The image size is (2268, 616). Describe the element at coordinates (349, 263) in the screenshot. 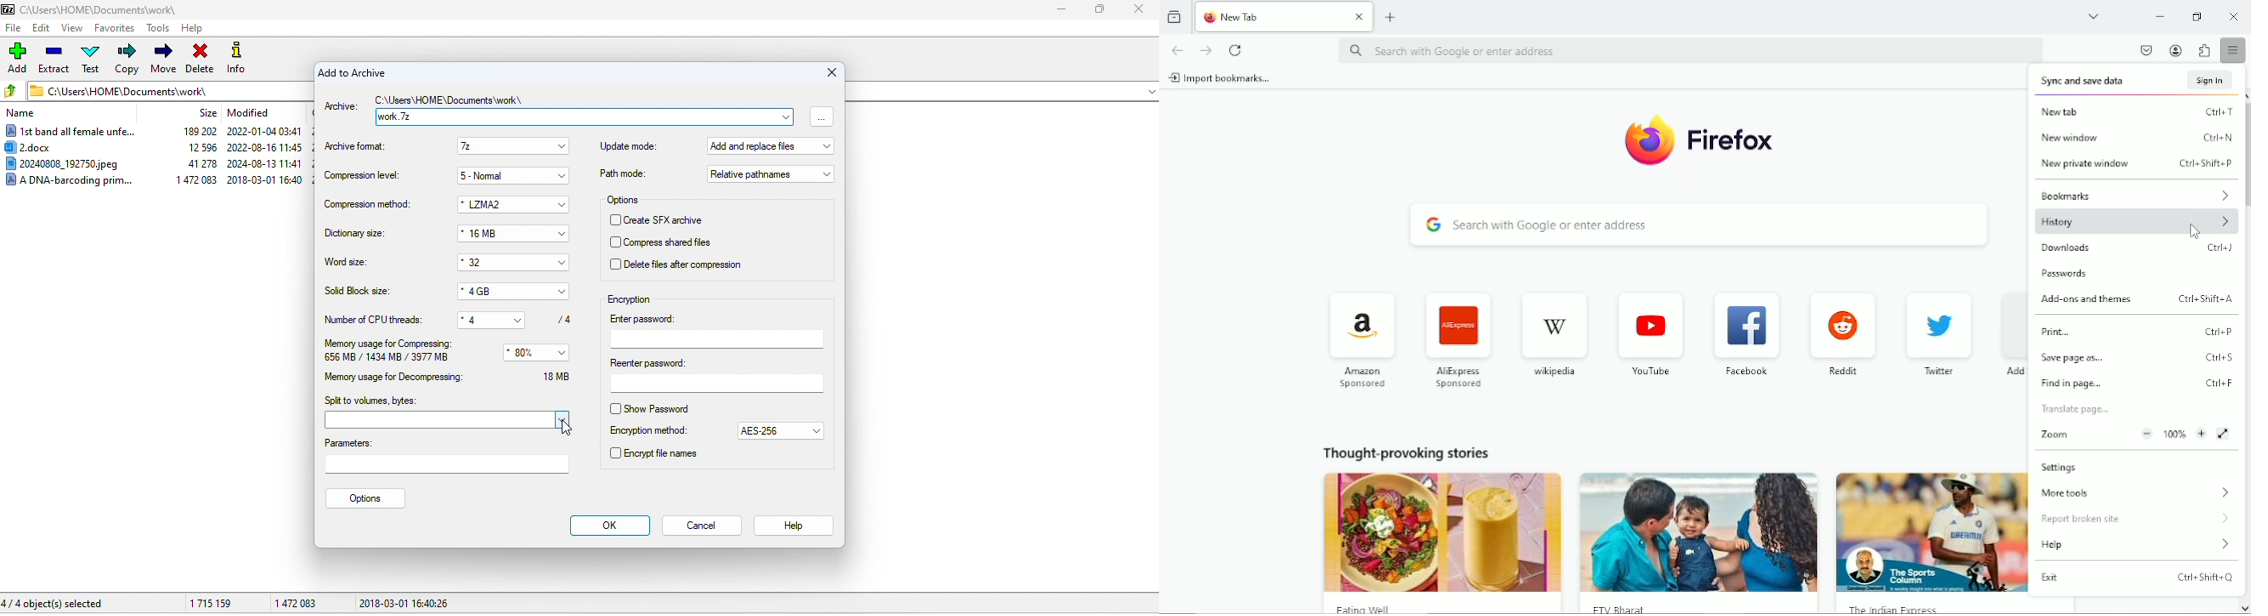

I see `word size` at that location.